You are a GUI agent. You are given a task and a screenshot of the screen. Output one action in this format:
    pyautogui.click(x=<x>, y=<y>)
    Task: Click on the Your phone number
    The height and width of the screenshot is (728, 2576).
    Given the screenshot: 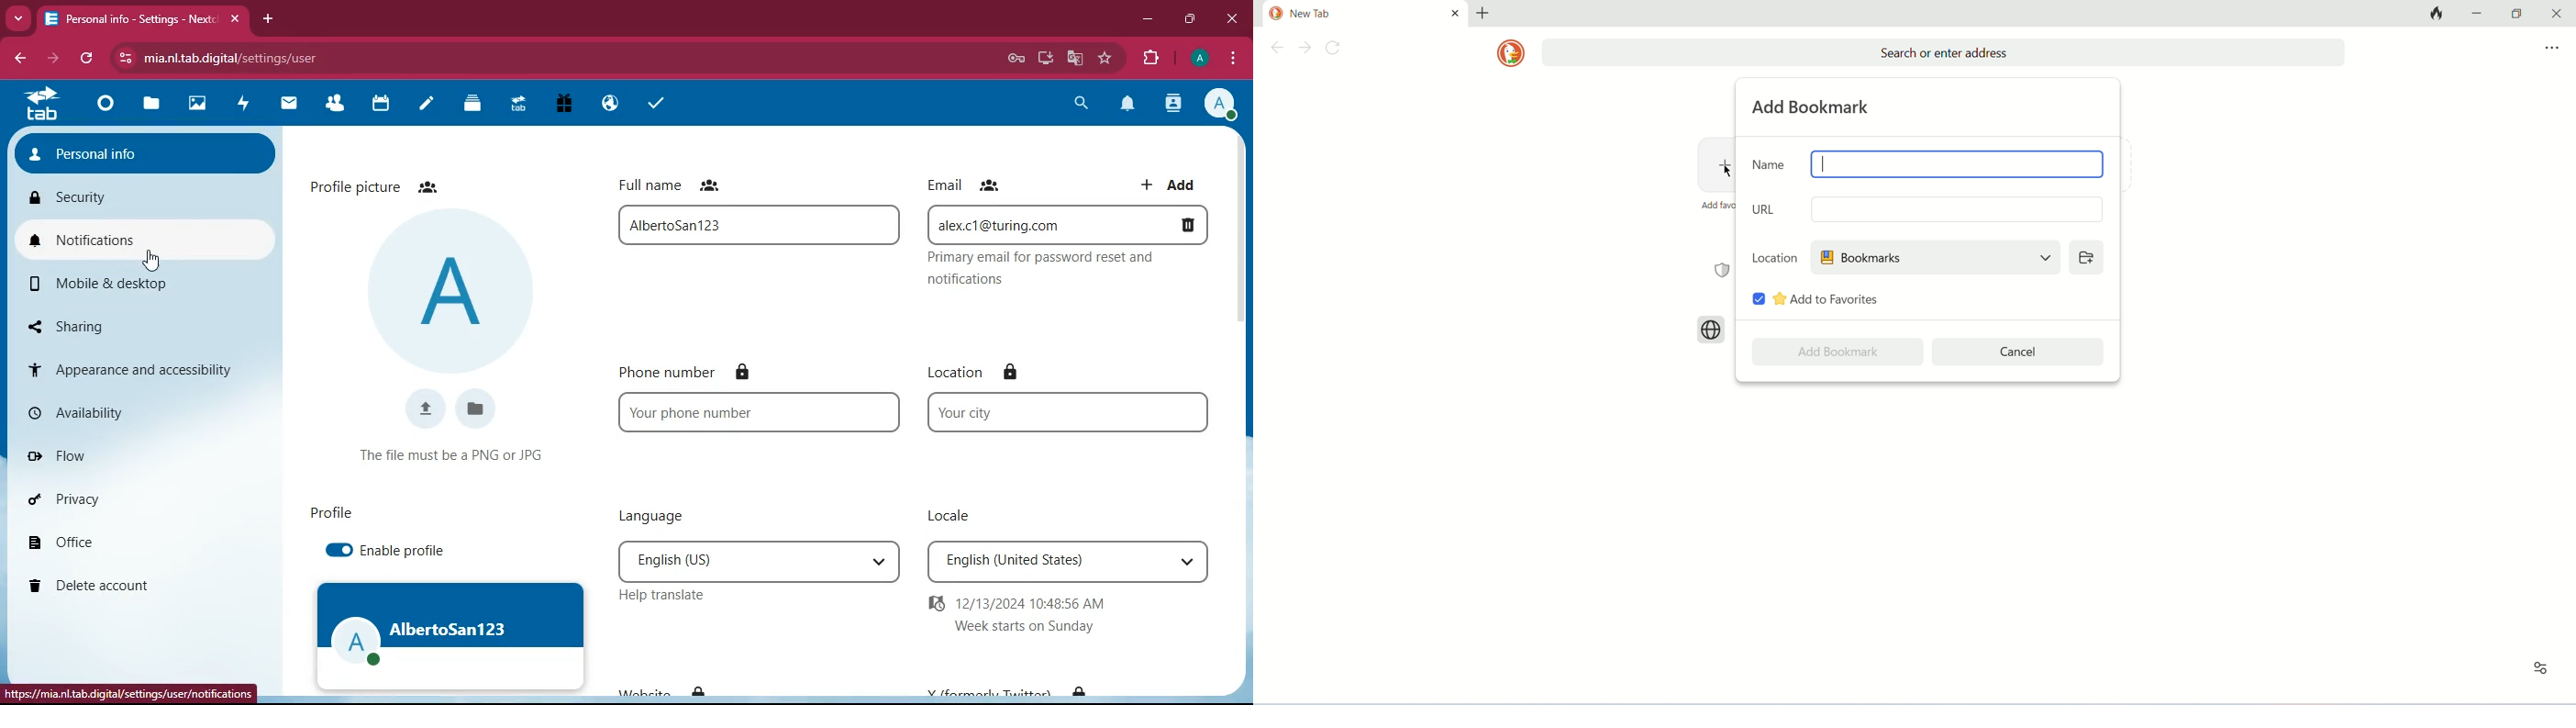 What is the action you would take?
    pyautogui.click(x=760, y=414)
    